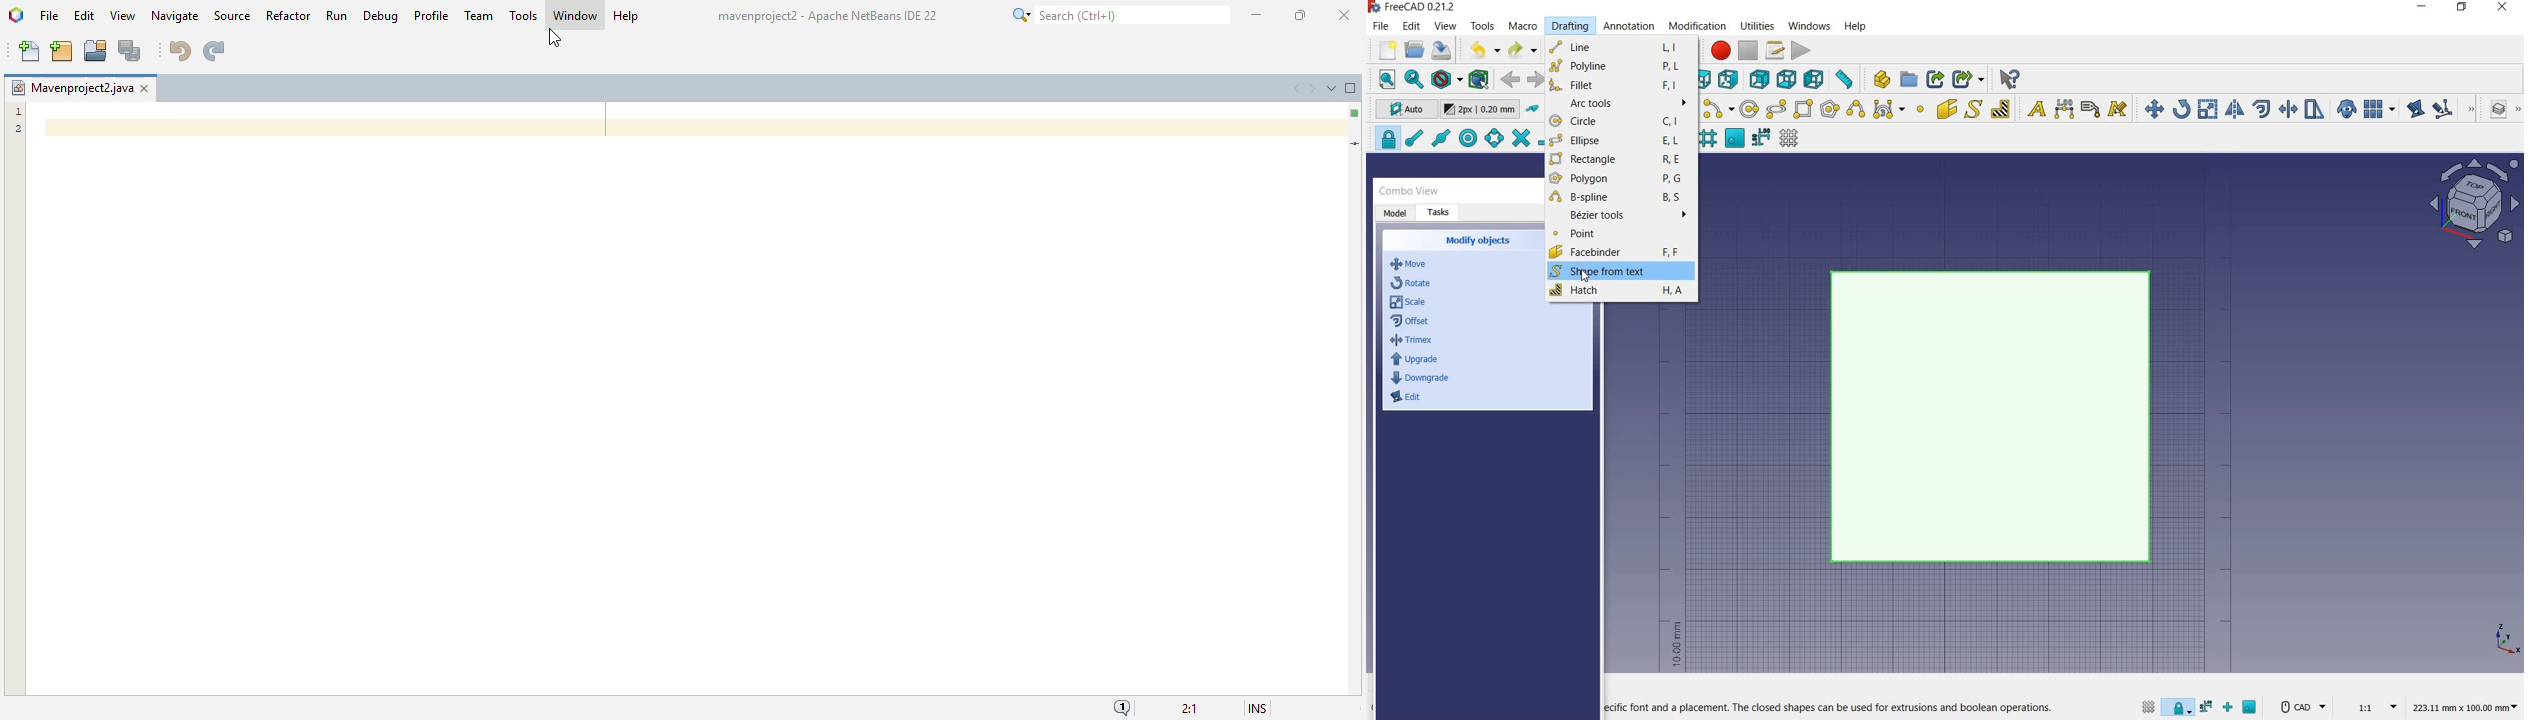  Describe the element at coordinates (1483, 26) in the screenshot. I see `tools` at that location.